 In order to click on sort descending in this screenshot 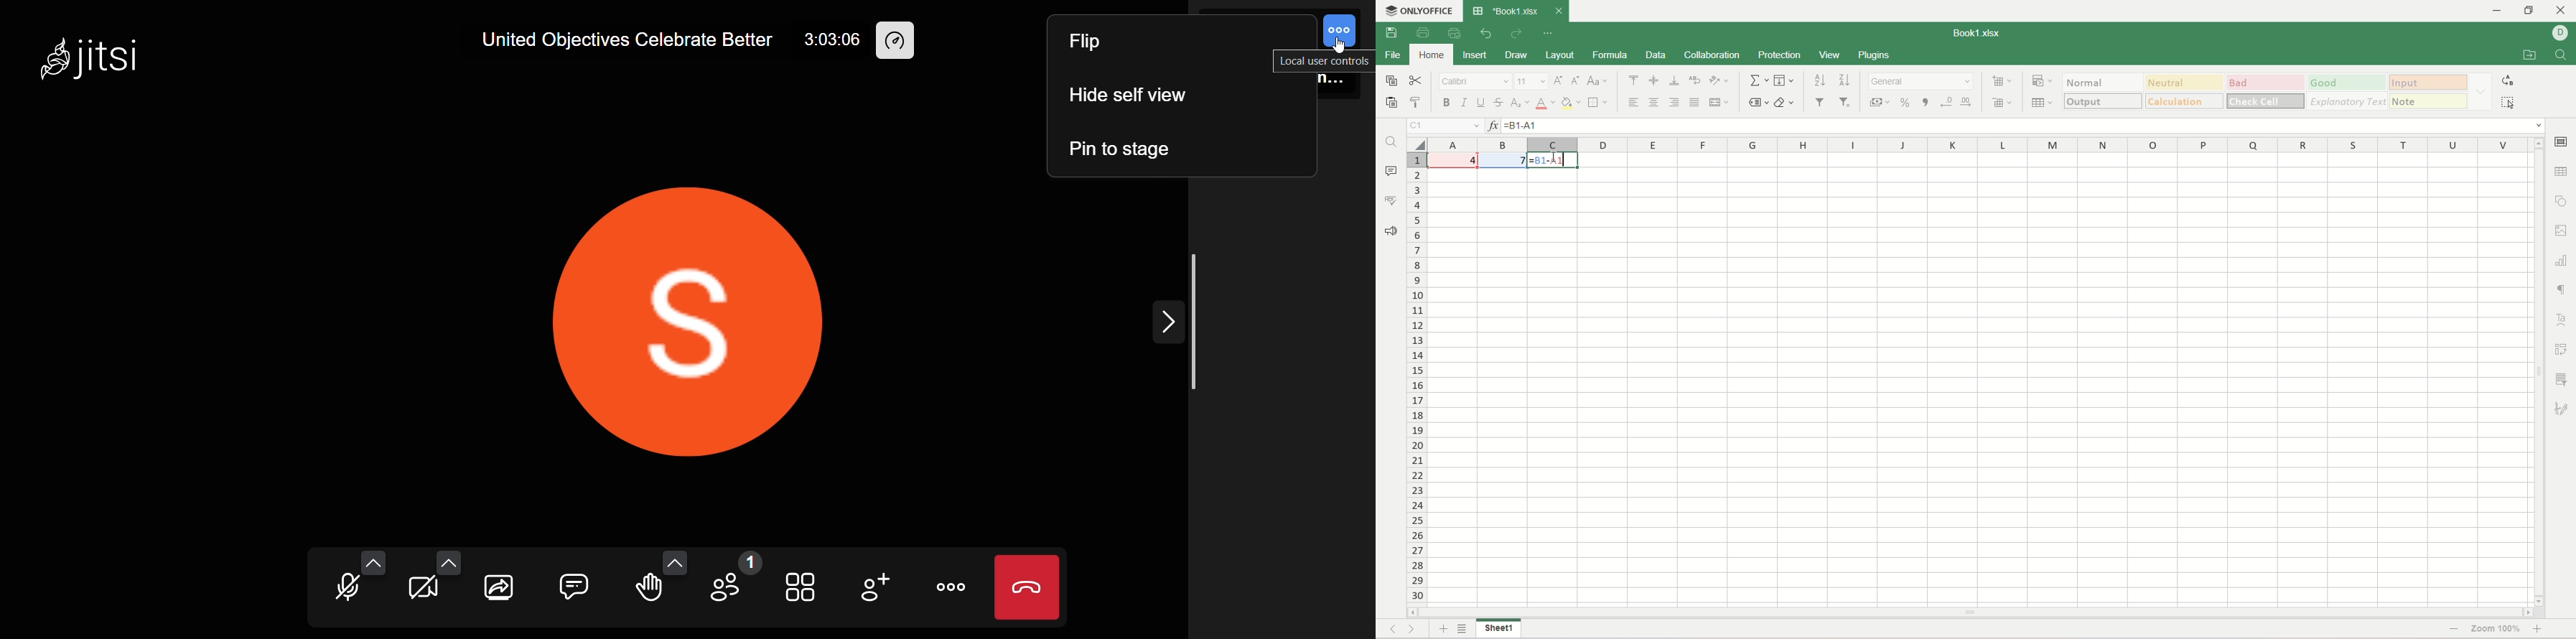, I will do `click(1843, 80)`.